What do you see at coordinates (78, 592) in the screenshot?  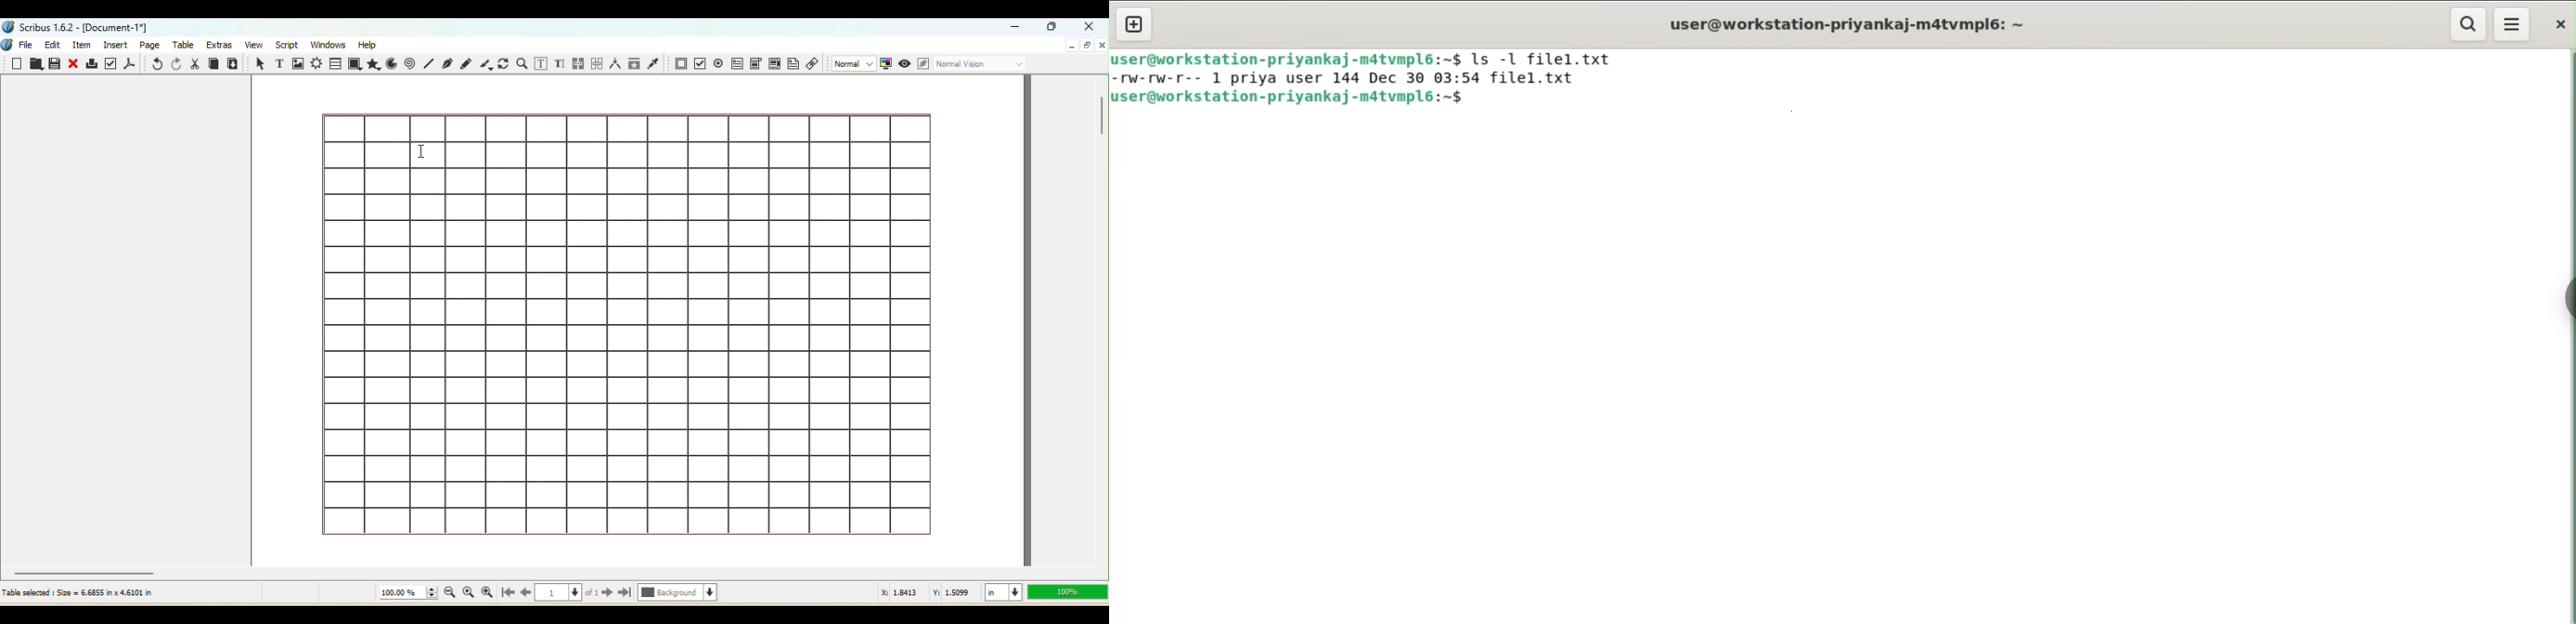 I see `Table selected Size 6.6855 in x 4.6101 in` at bounding box center [78, 592].